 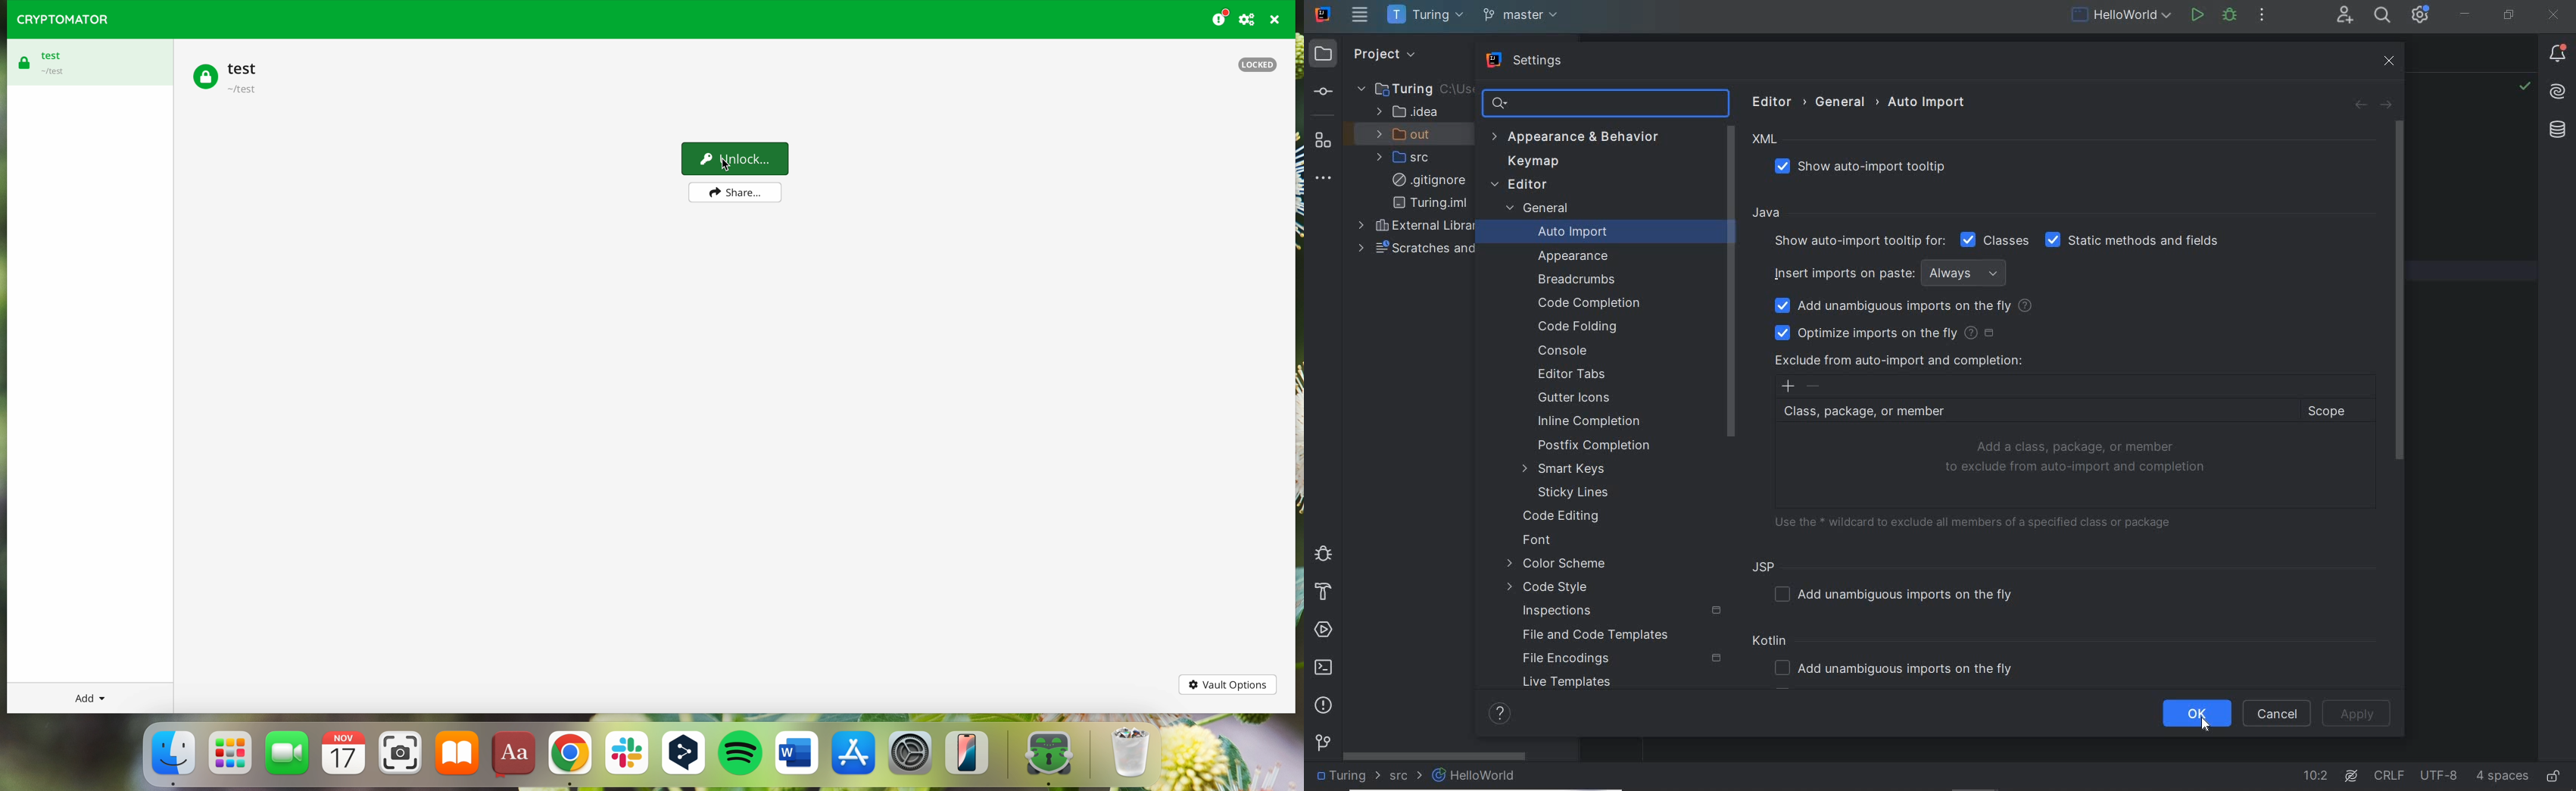 What do you see at coordinates (2262, 14) in the screenshot?
I see `MORE ACTIONS` at bounding box center [2262, 14].